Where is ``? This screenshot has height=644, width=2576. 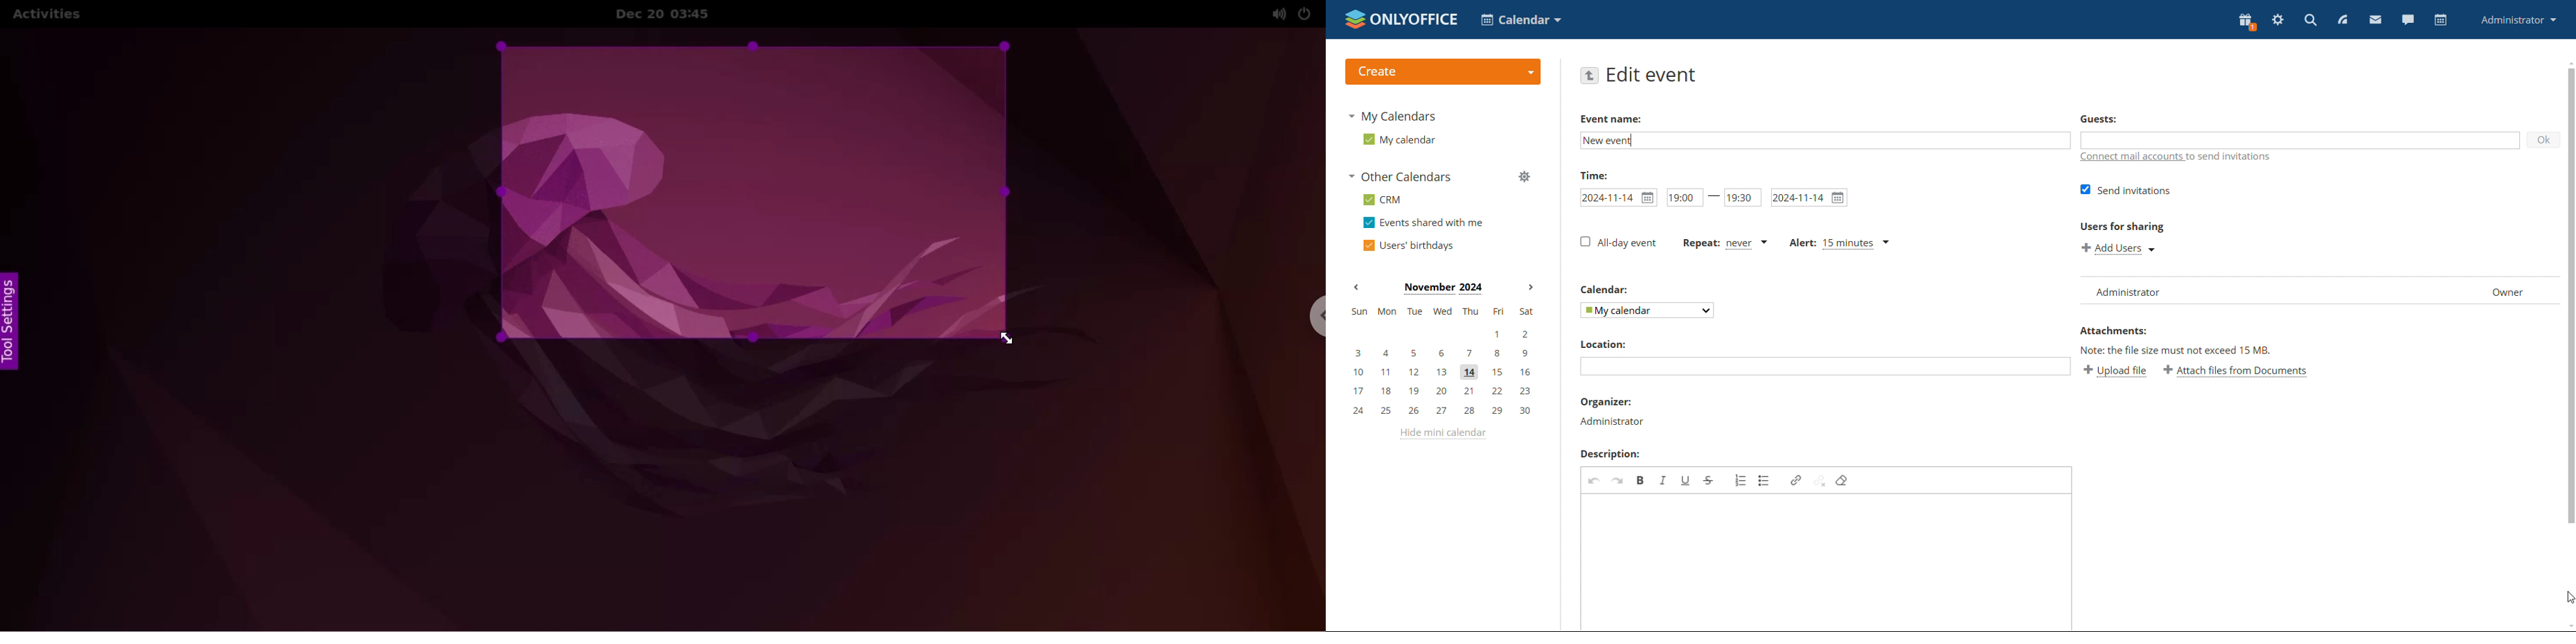
 is located at coordinates (1653, 76).